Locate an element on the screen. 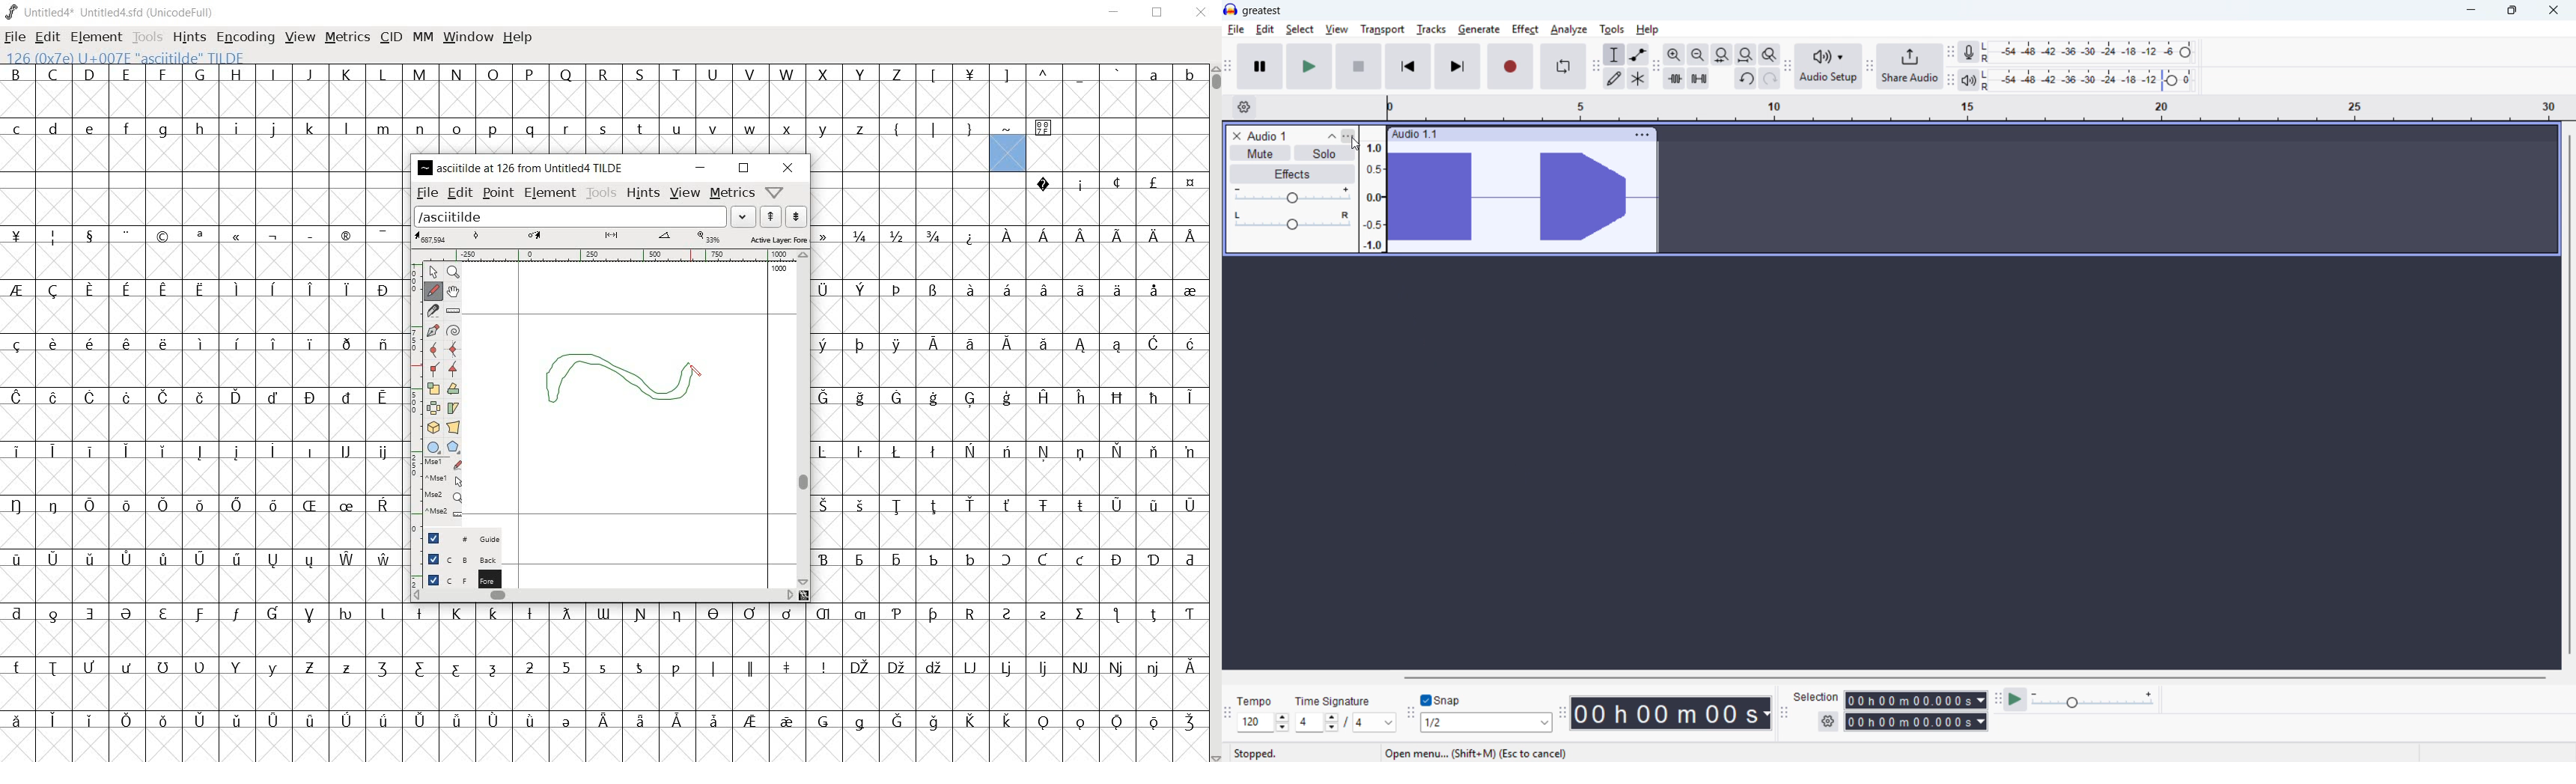 The width and height of the screenshot is (2576, 784). pan: center is located at coordinates (1292, 222).